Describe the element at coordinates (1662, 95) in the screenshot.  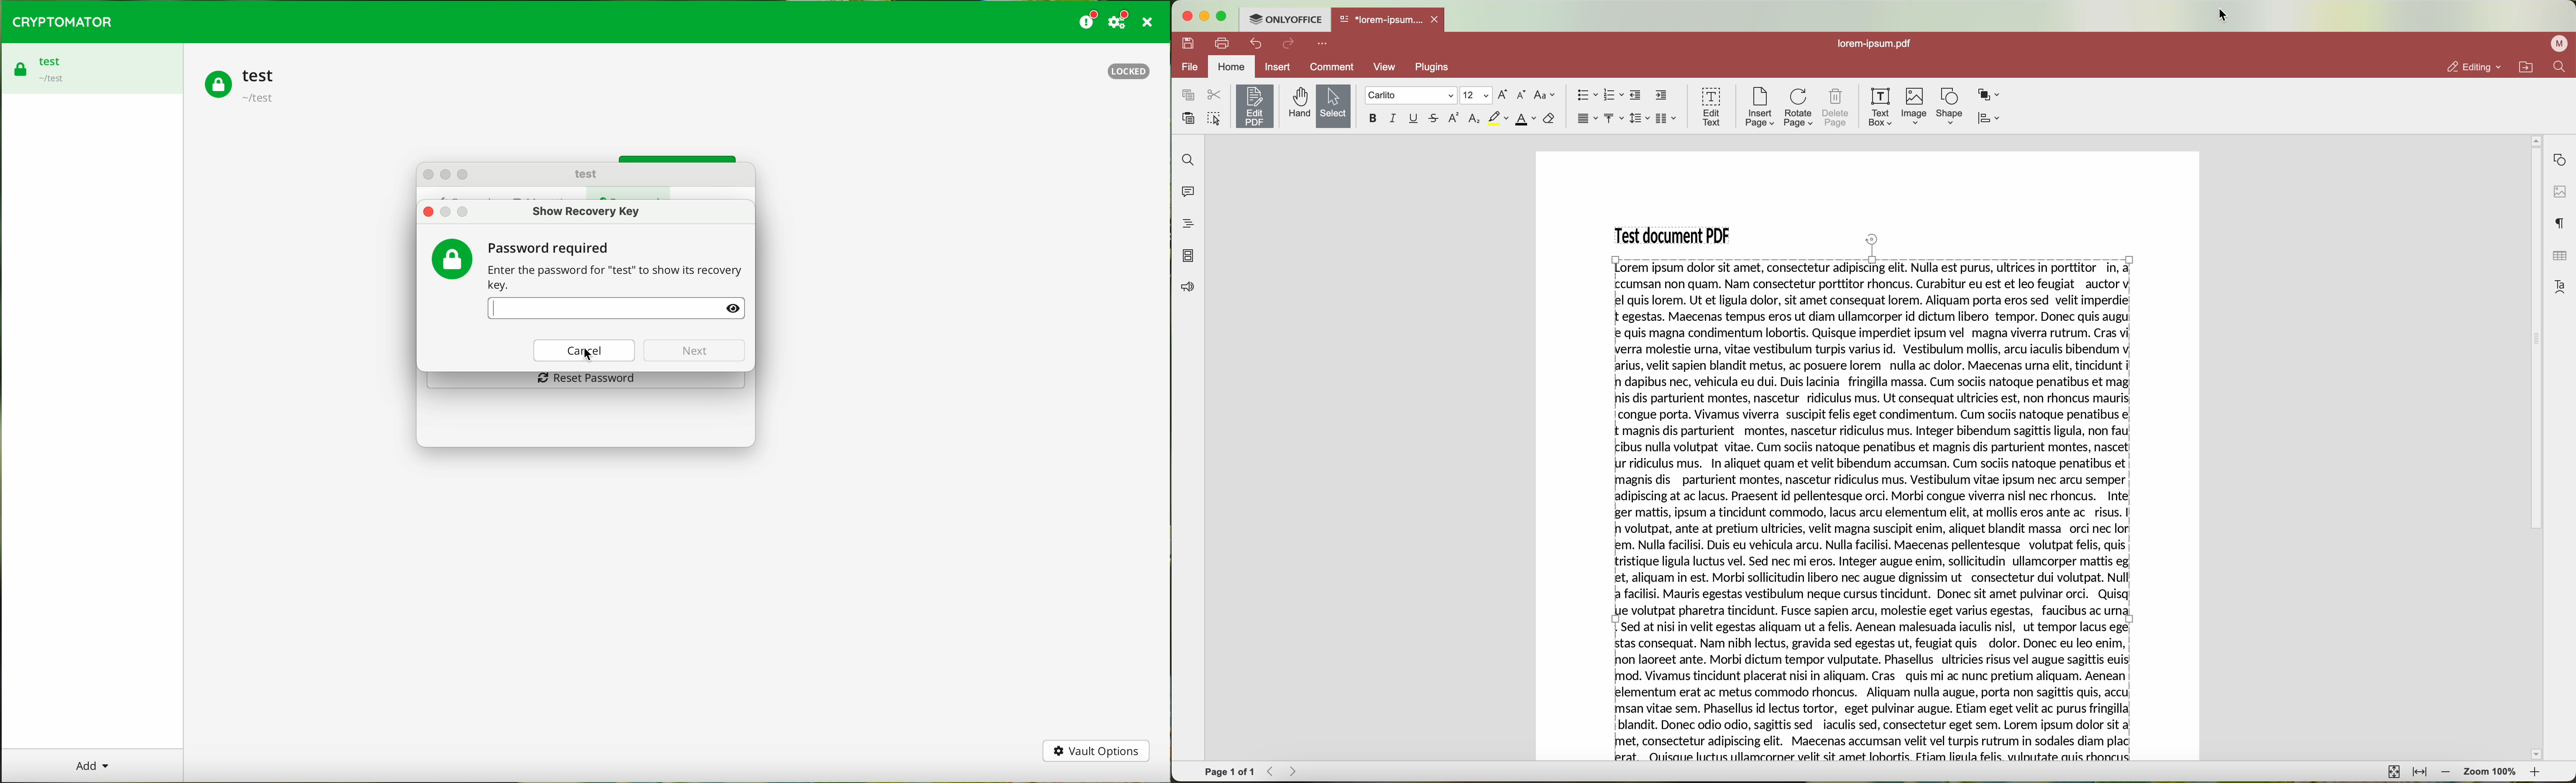
I see `increase indent` at that location.